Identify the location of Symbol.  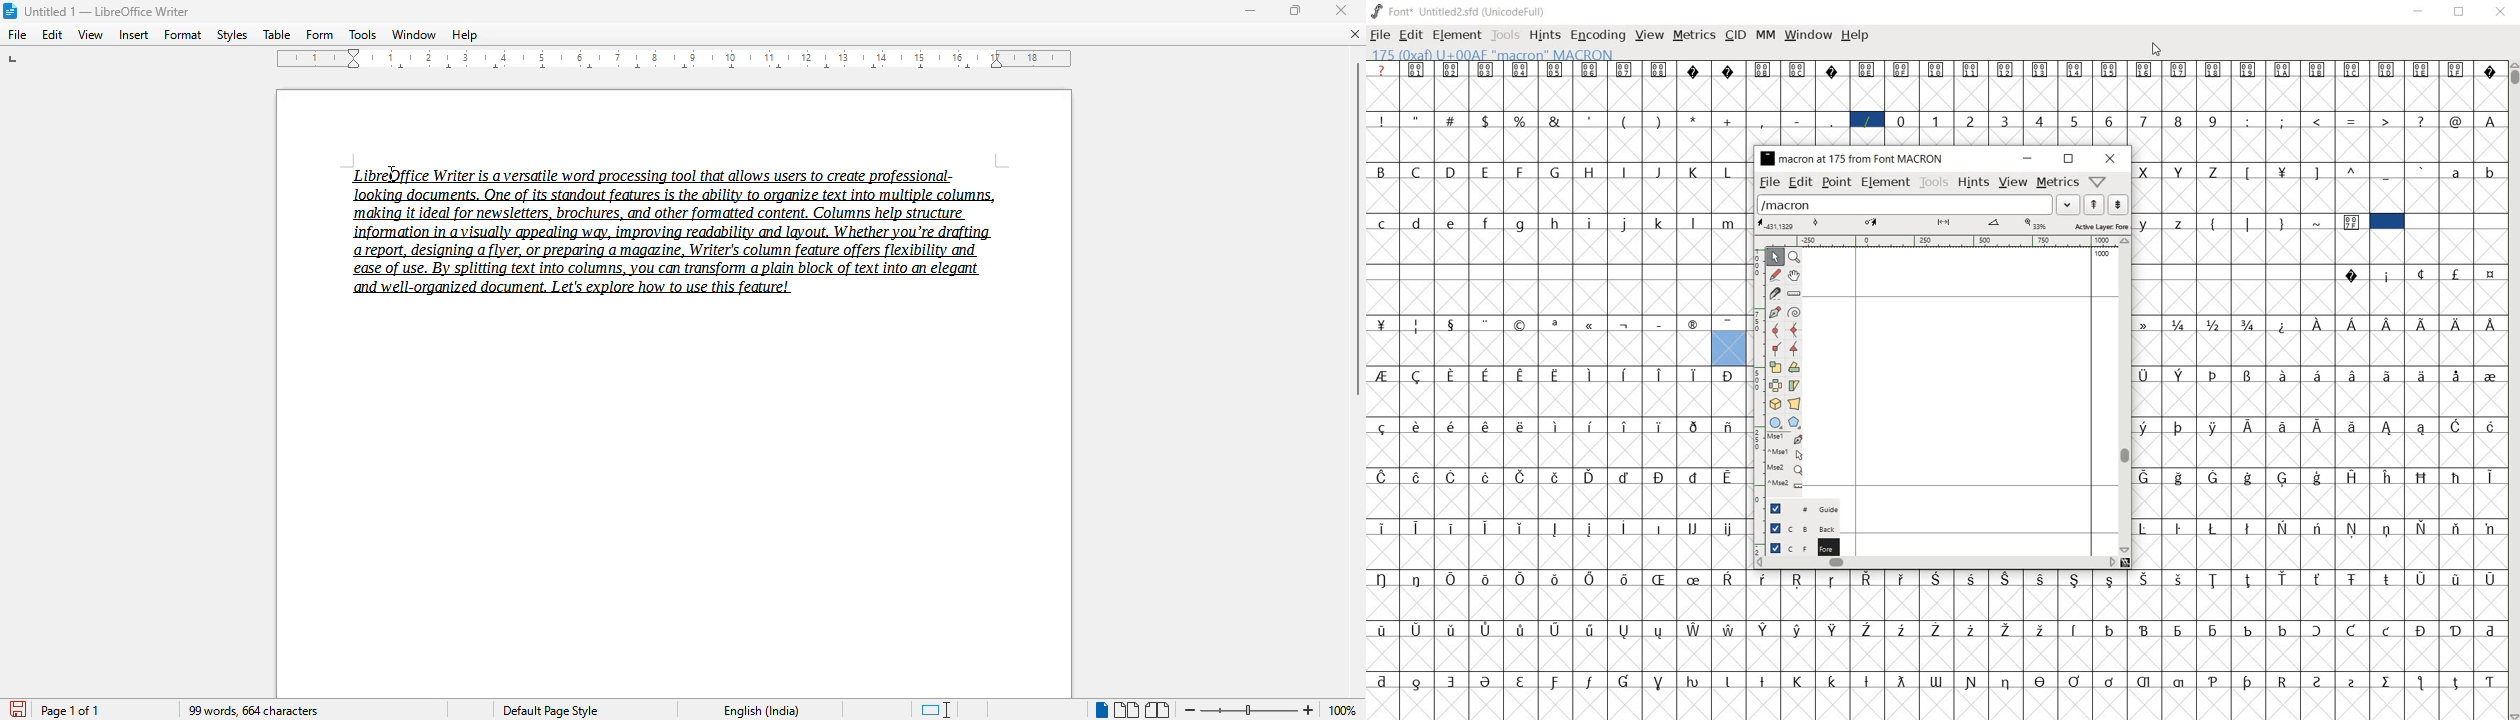
(2421, 70).